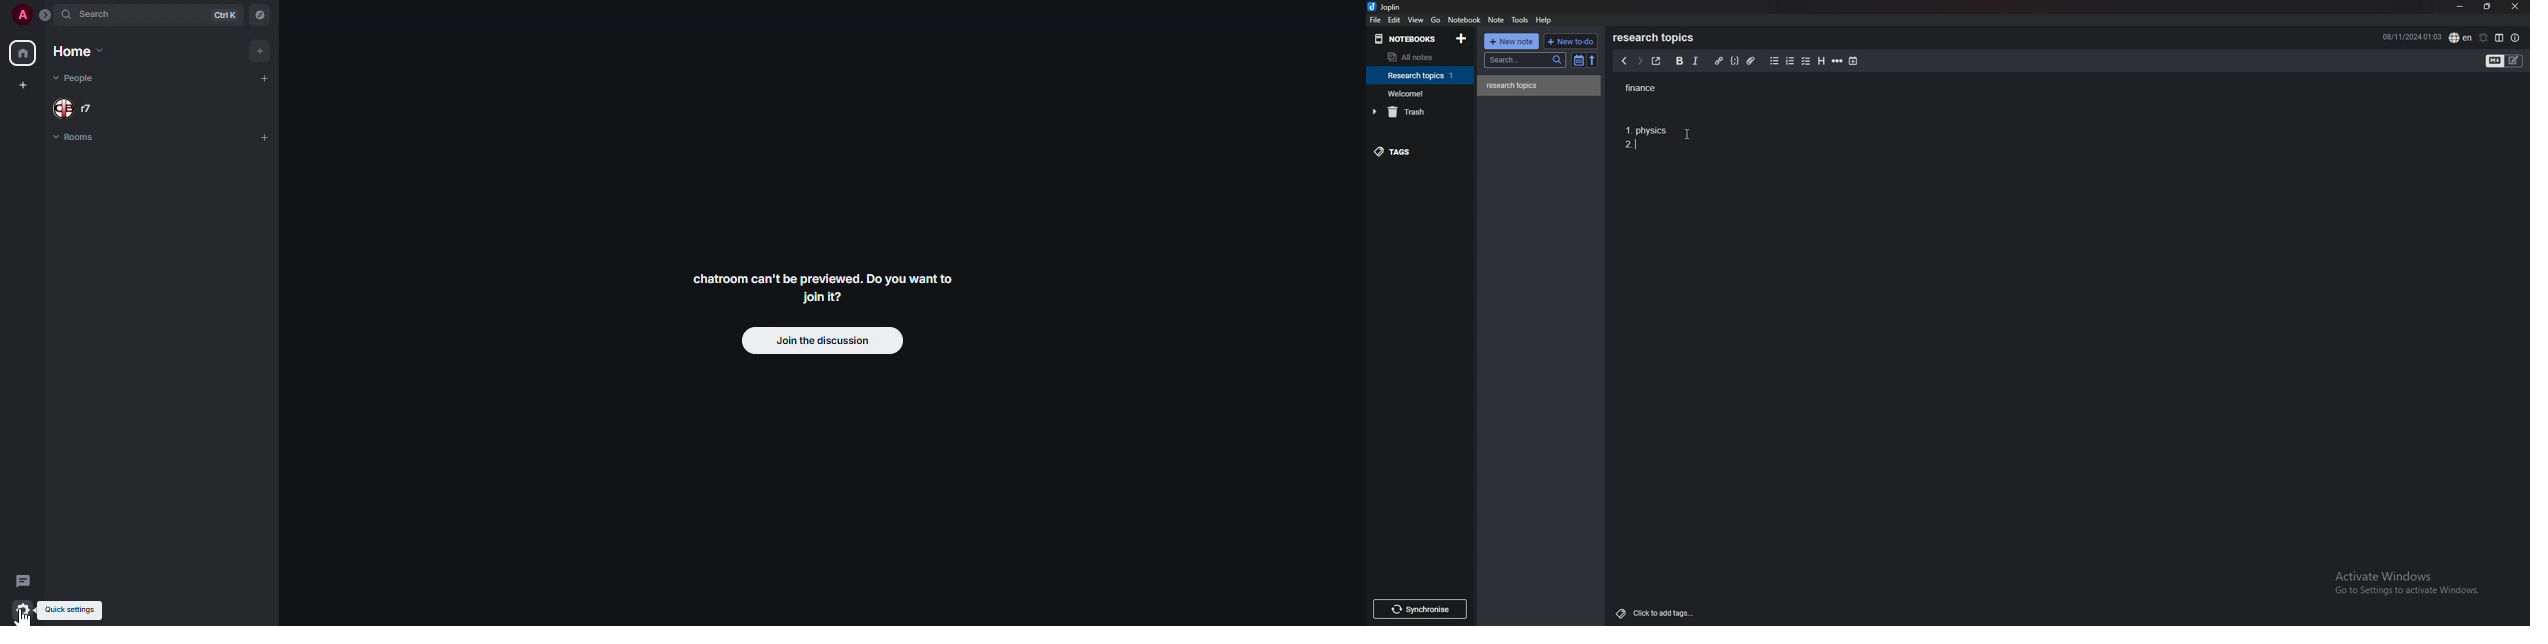 This screenshot has width=2548, height=644. What do you see at coordinates (21, 580) in the screenshot?
I see `threads` at bounding box center [21, 580].